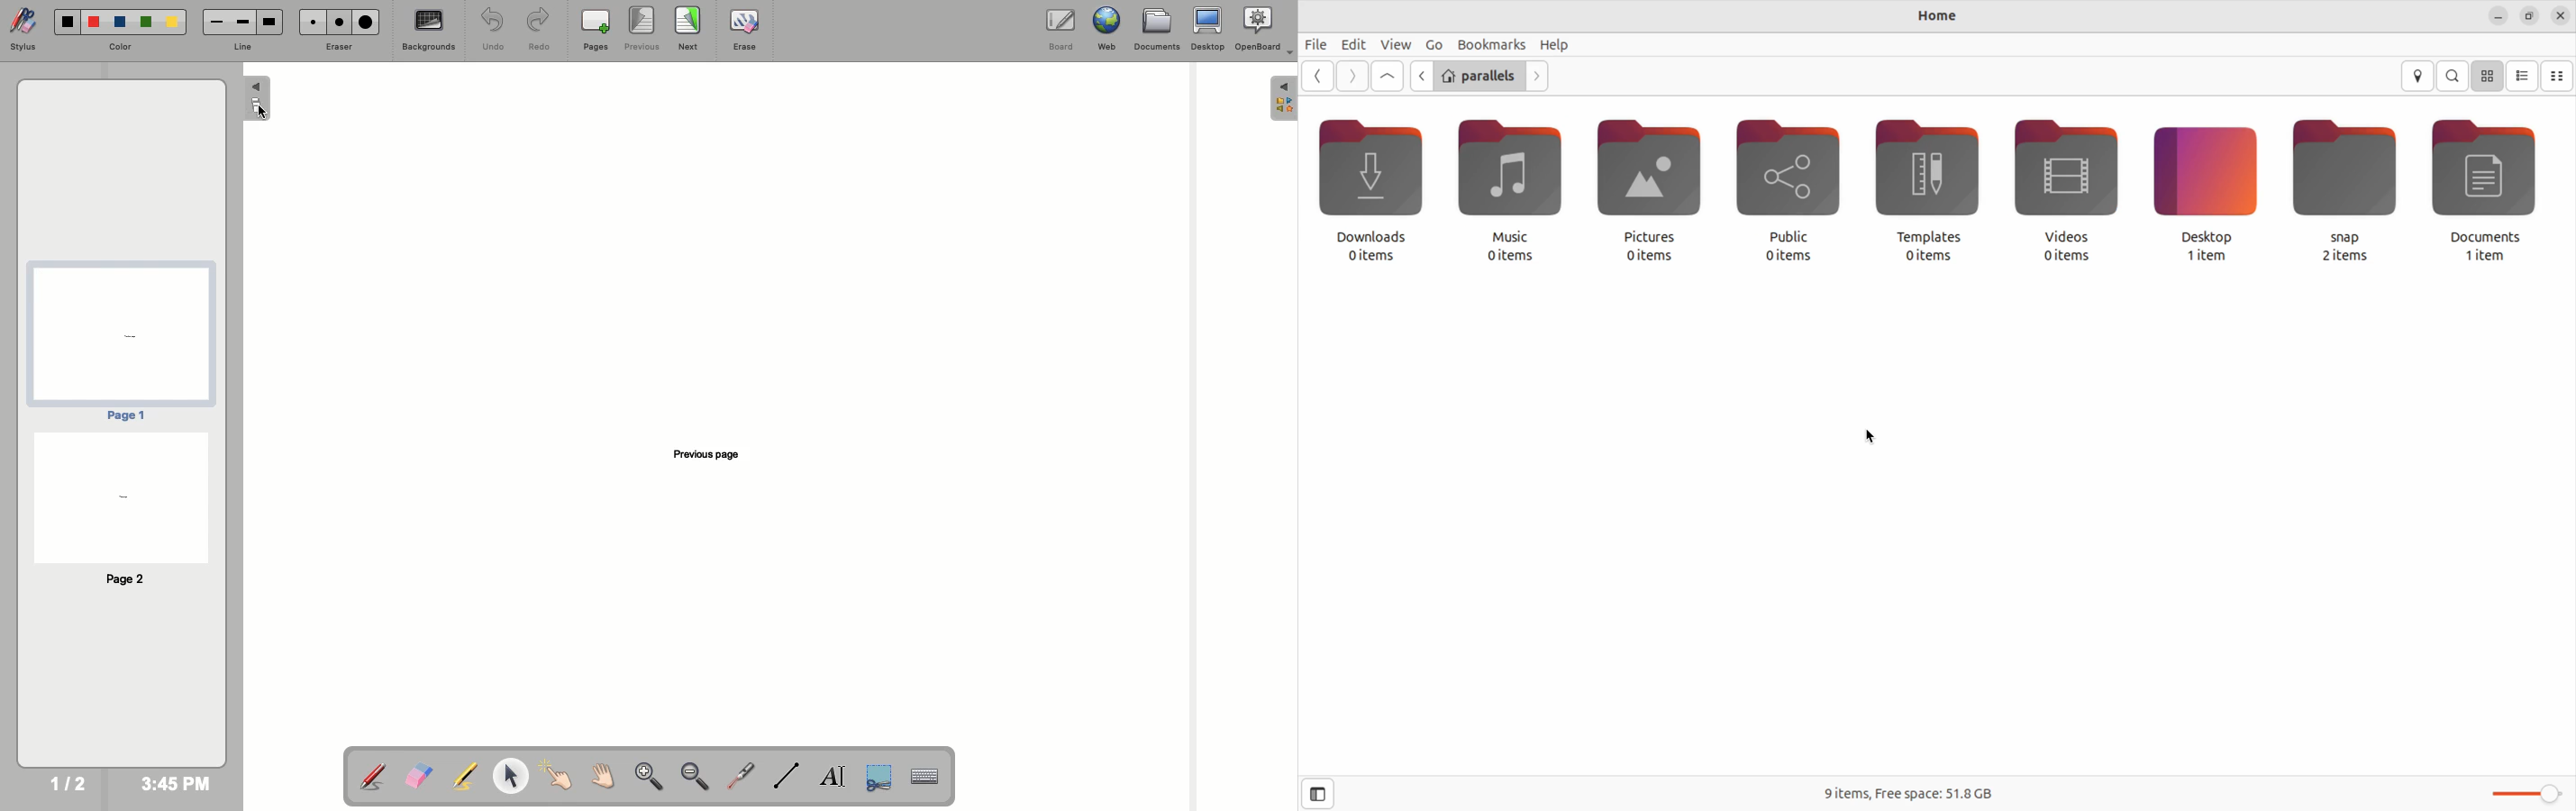 Image resolution: width=2576 pixels, height=812 pixels. Describe the element at coordinates (430, 30) in the screenshot. I see `Backgrounds` at that location.